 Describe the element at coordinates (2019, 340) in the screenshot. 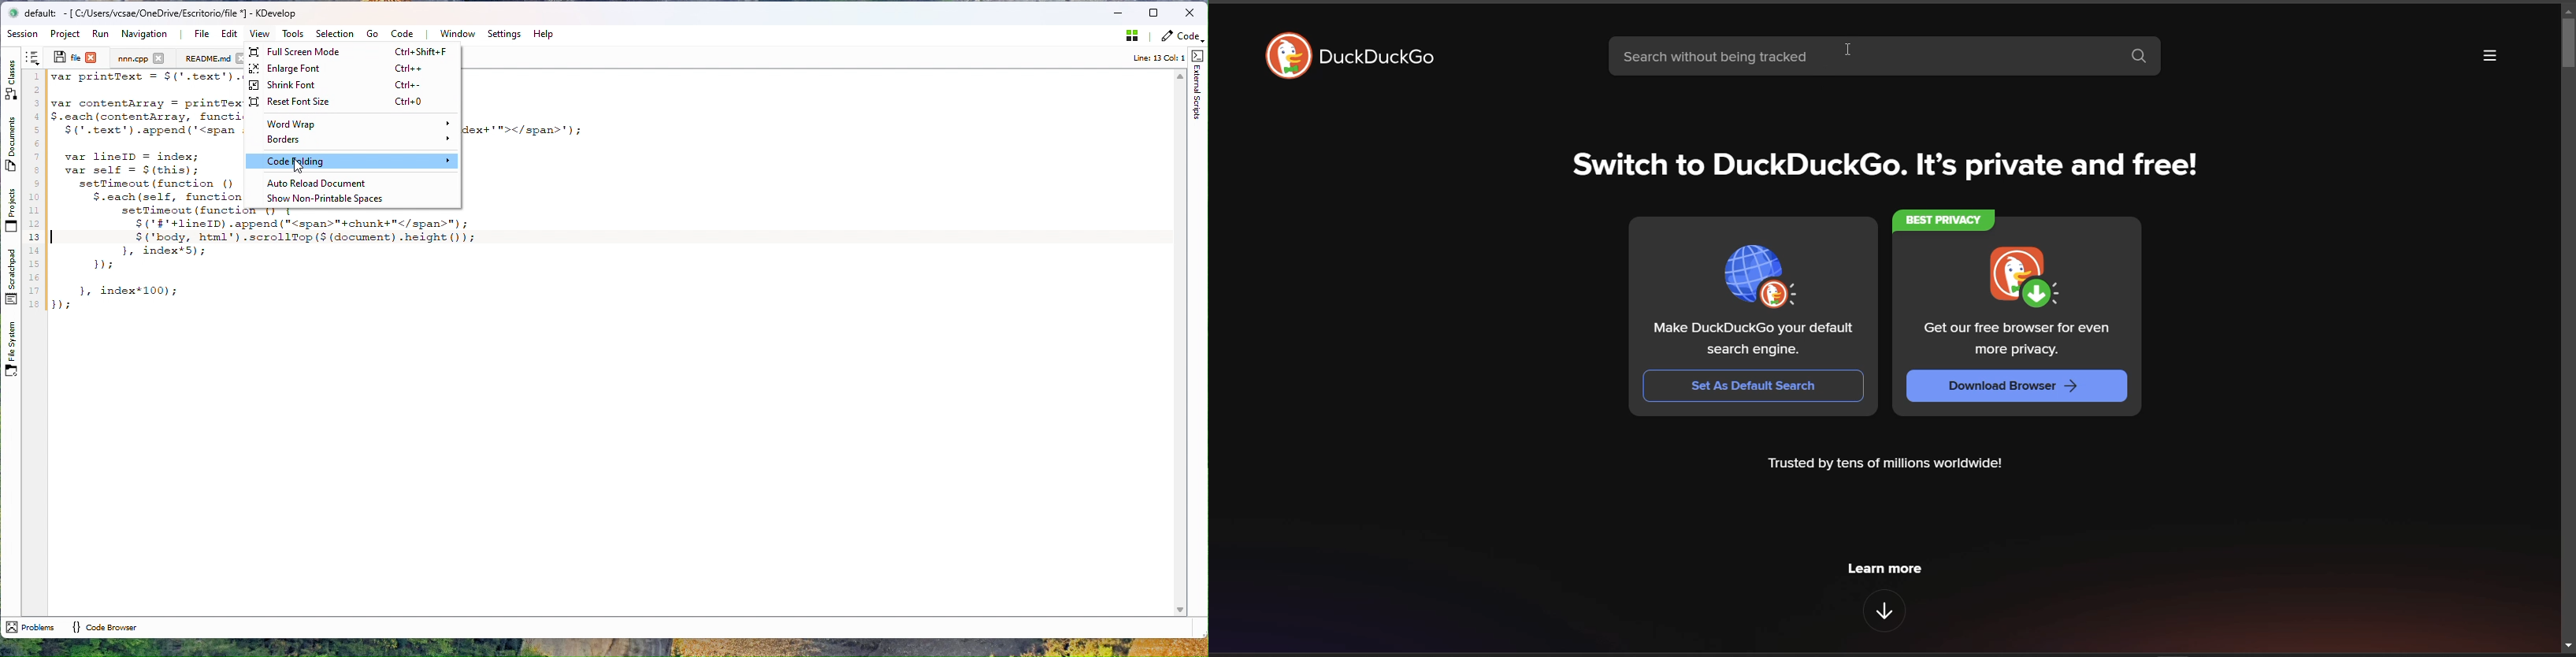

I see `Get our free browser for even
more privacy.` at that location.